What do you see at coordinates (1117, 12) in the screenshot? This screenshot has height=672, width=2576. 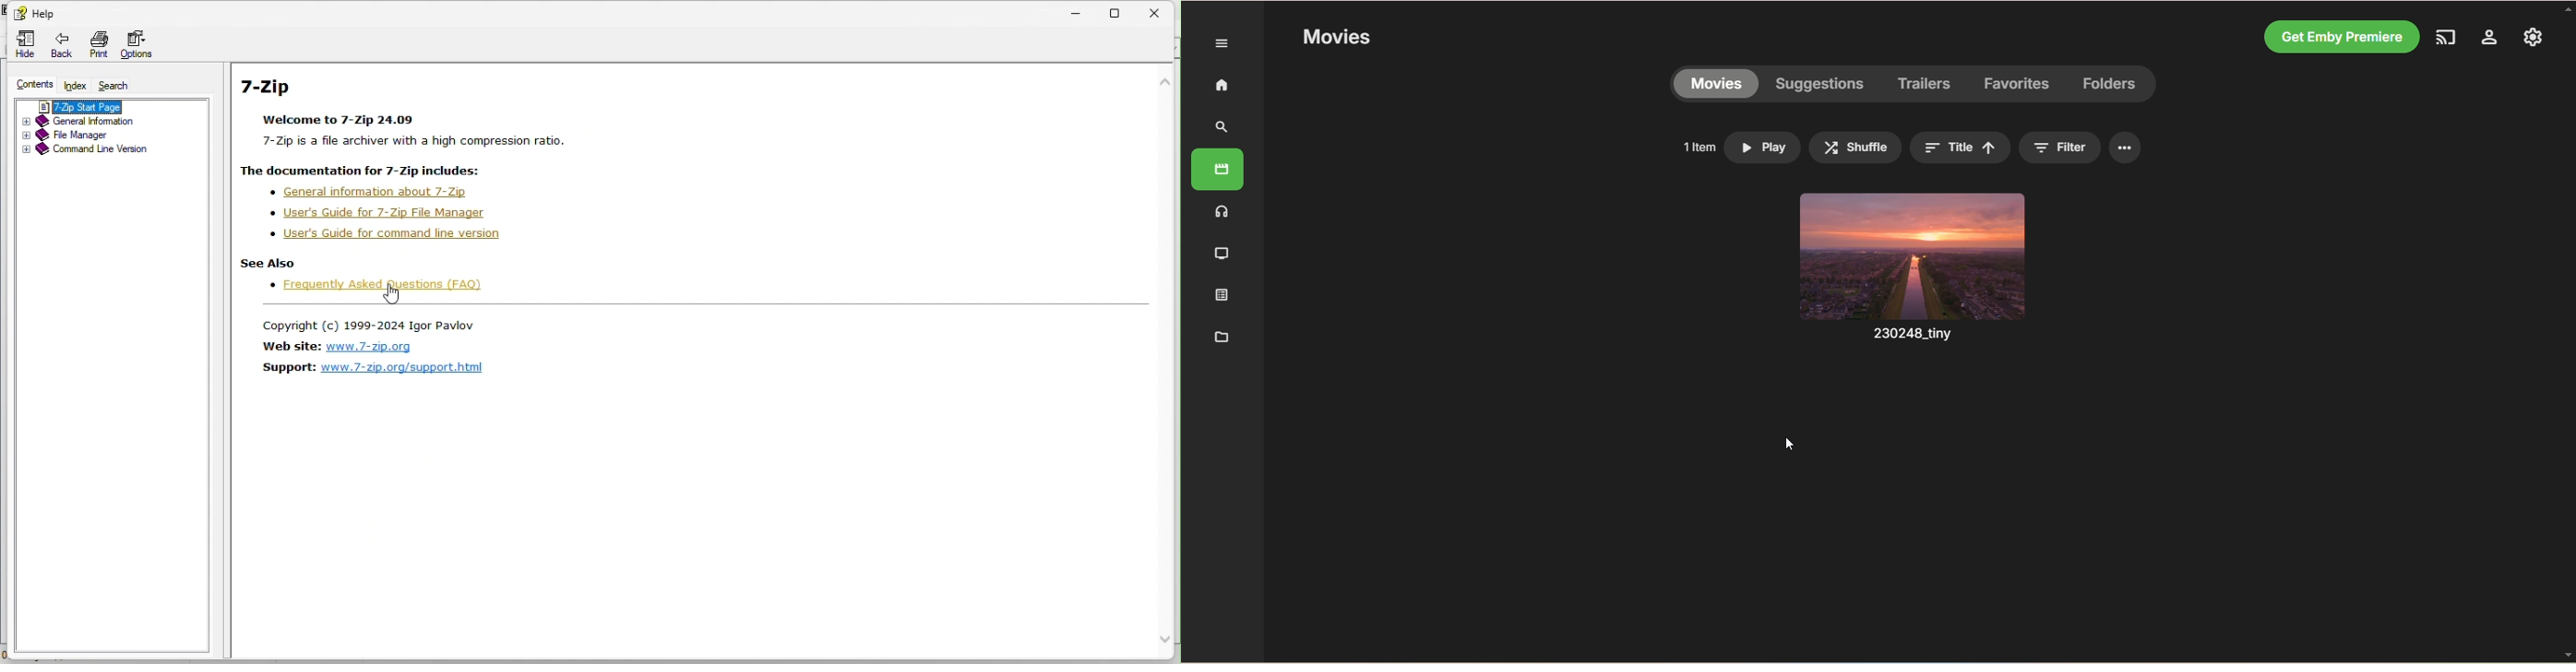 I see `restore` at bounding box center [1117, 12].